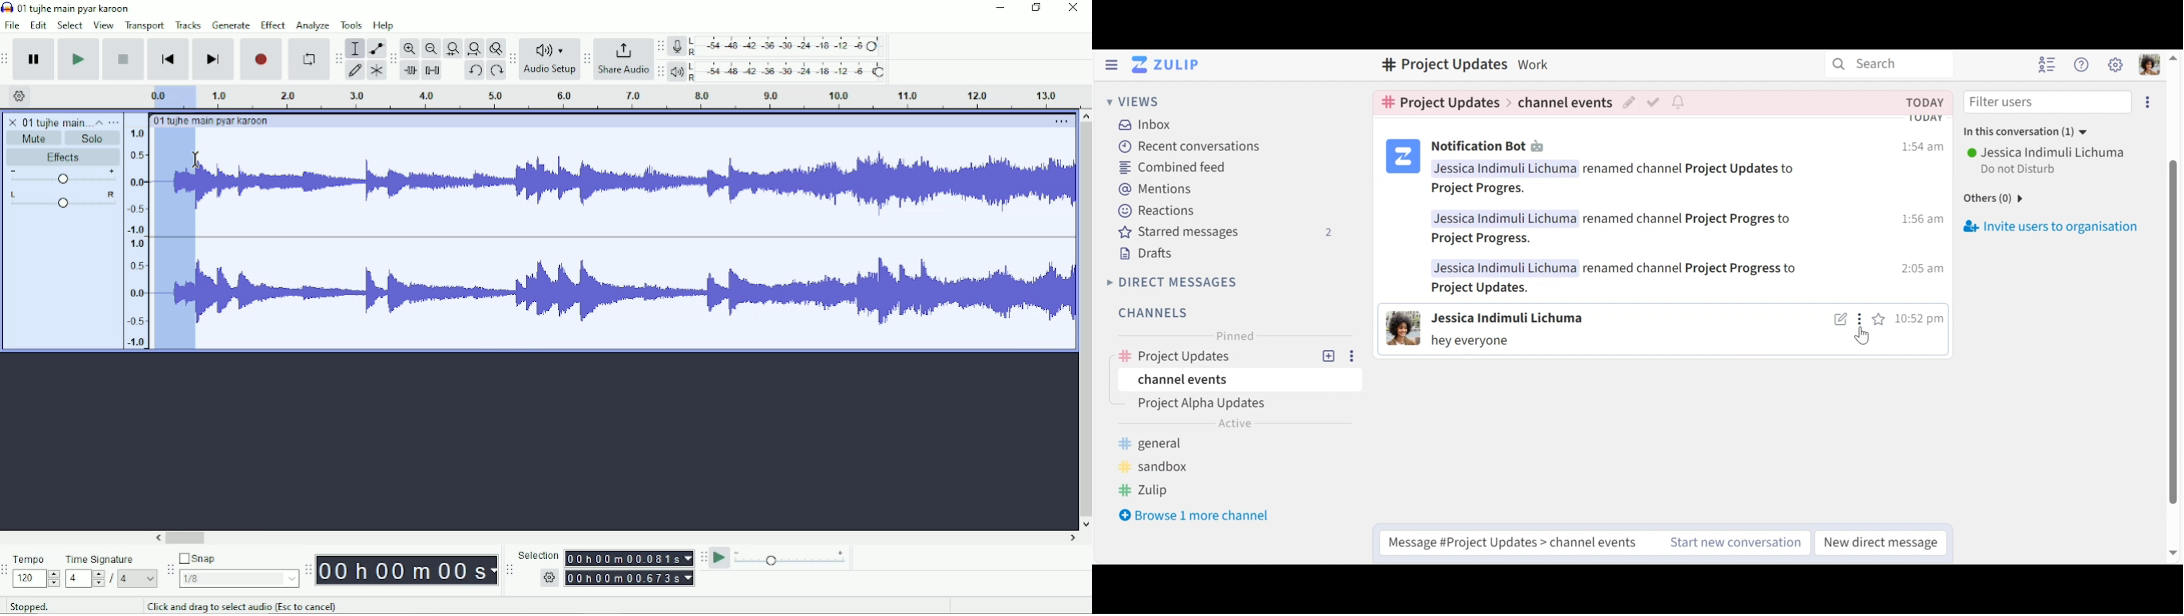  I want to click on Selection, so click(538, 555).